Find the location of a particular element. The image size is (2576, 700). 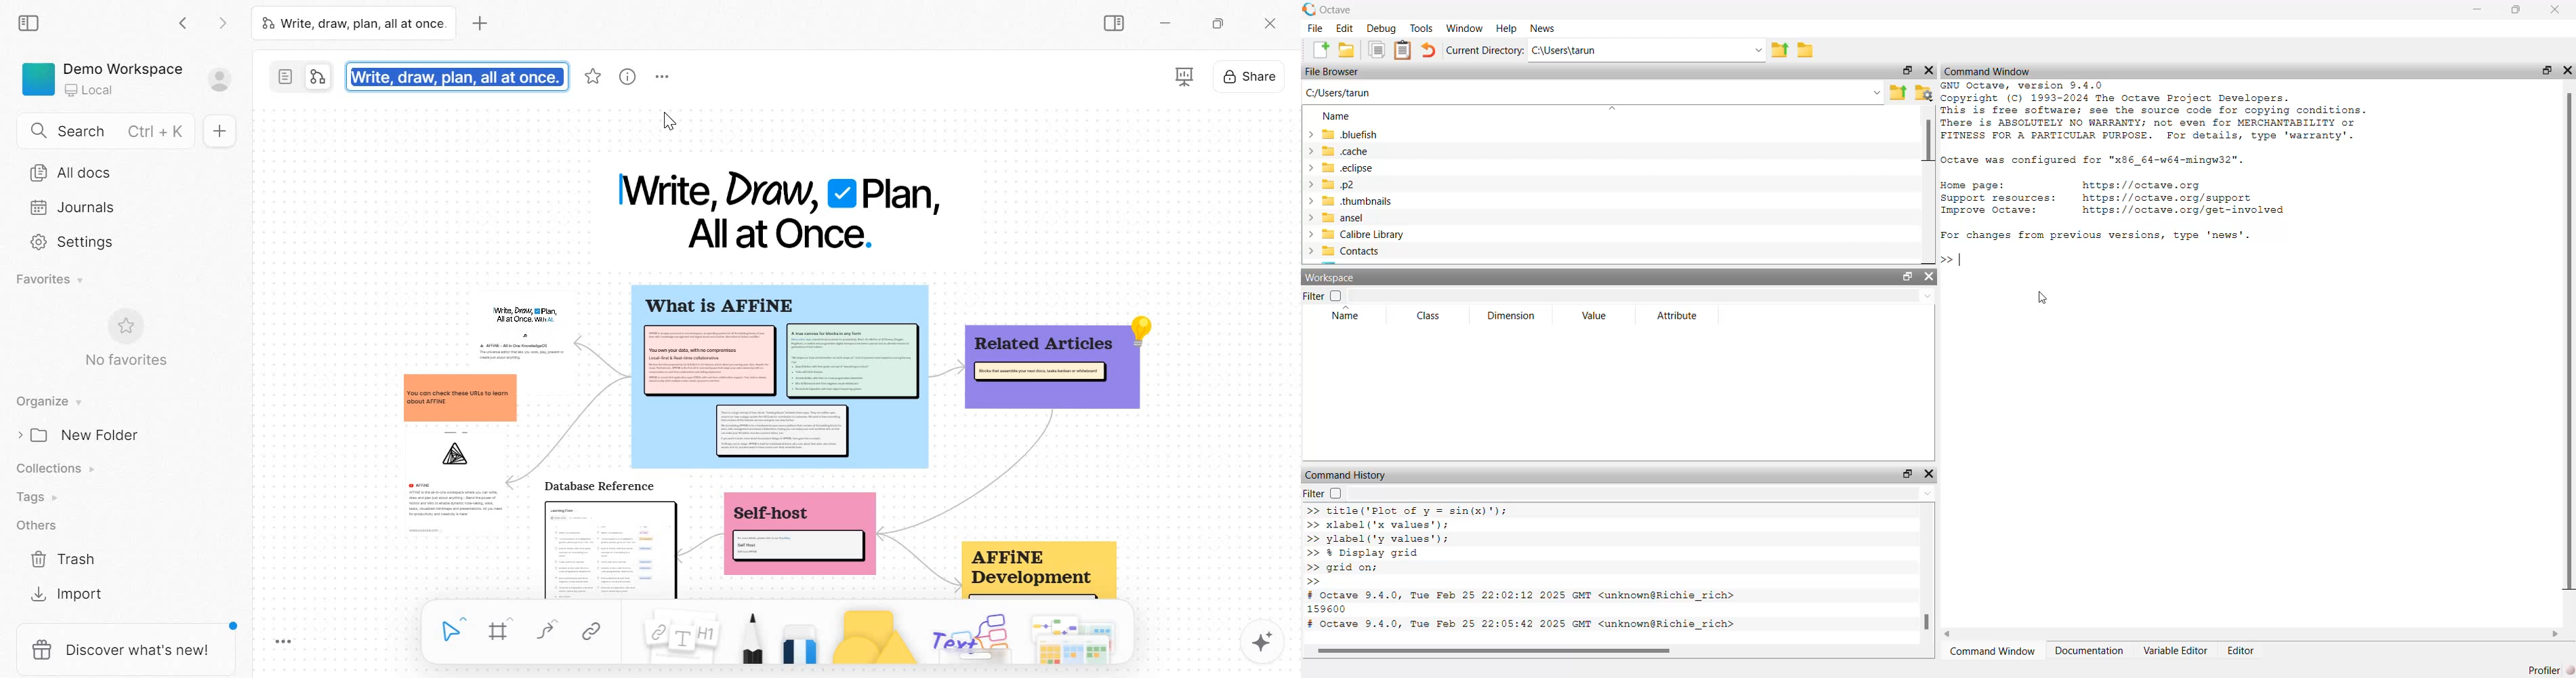

.cache is located at coordinates (1344, 152).